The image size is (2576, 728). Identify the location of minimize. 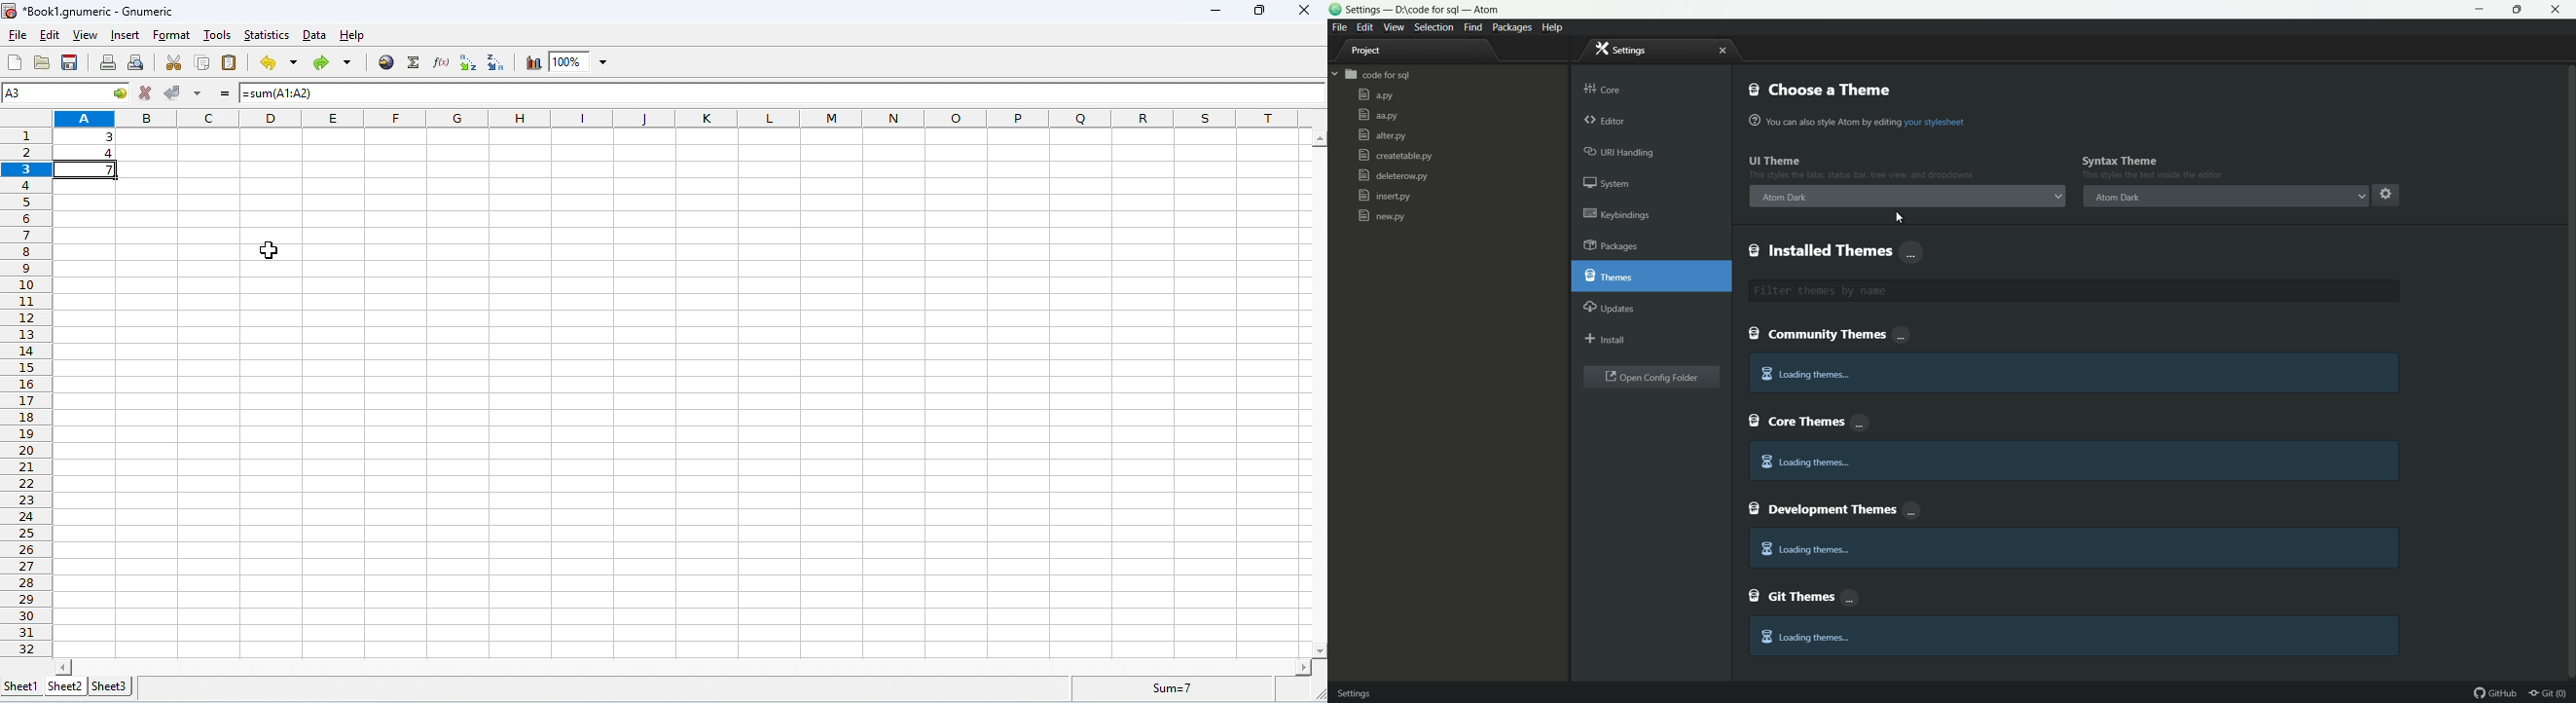
(1215, 13).